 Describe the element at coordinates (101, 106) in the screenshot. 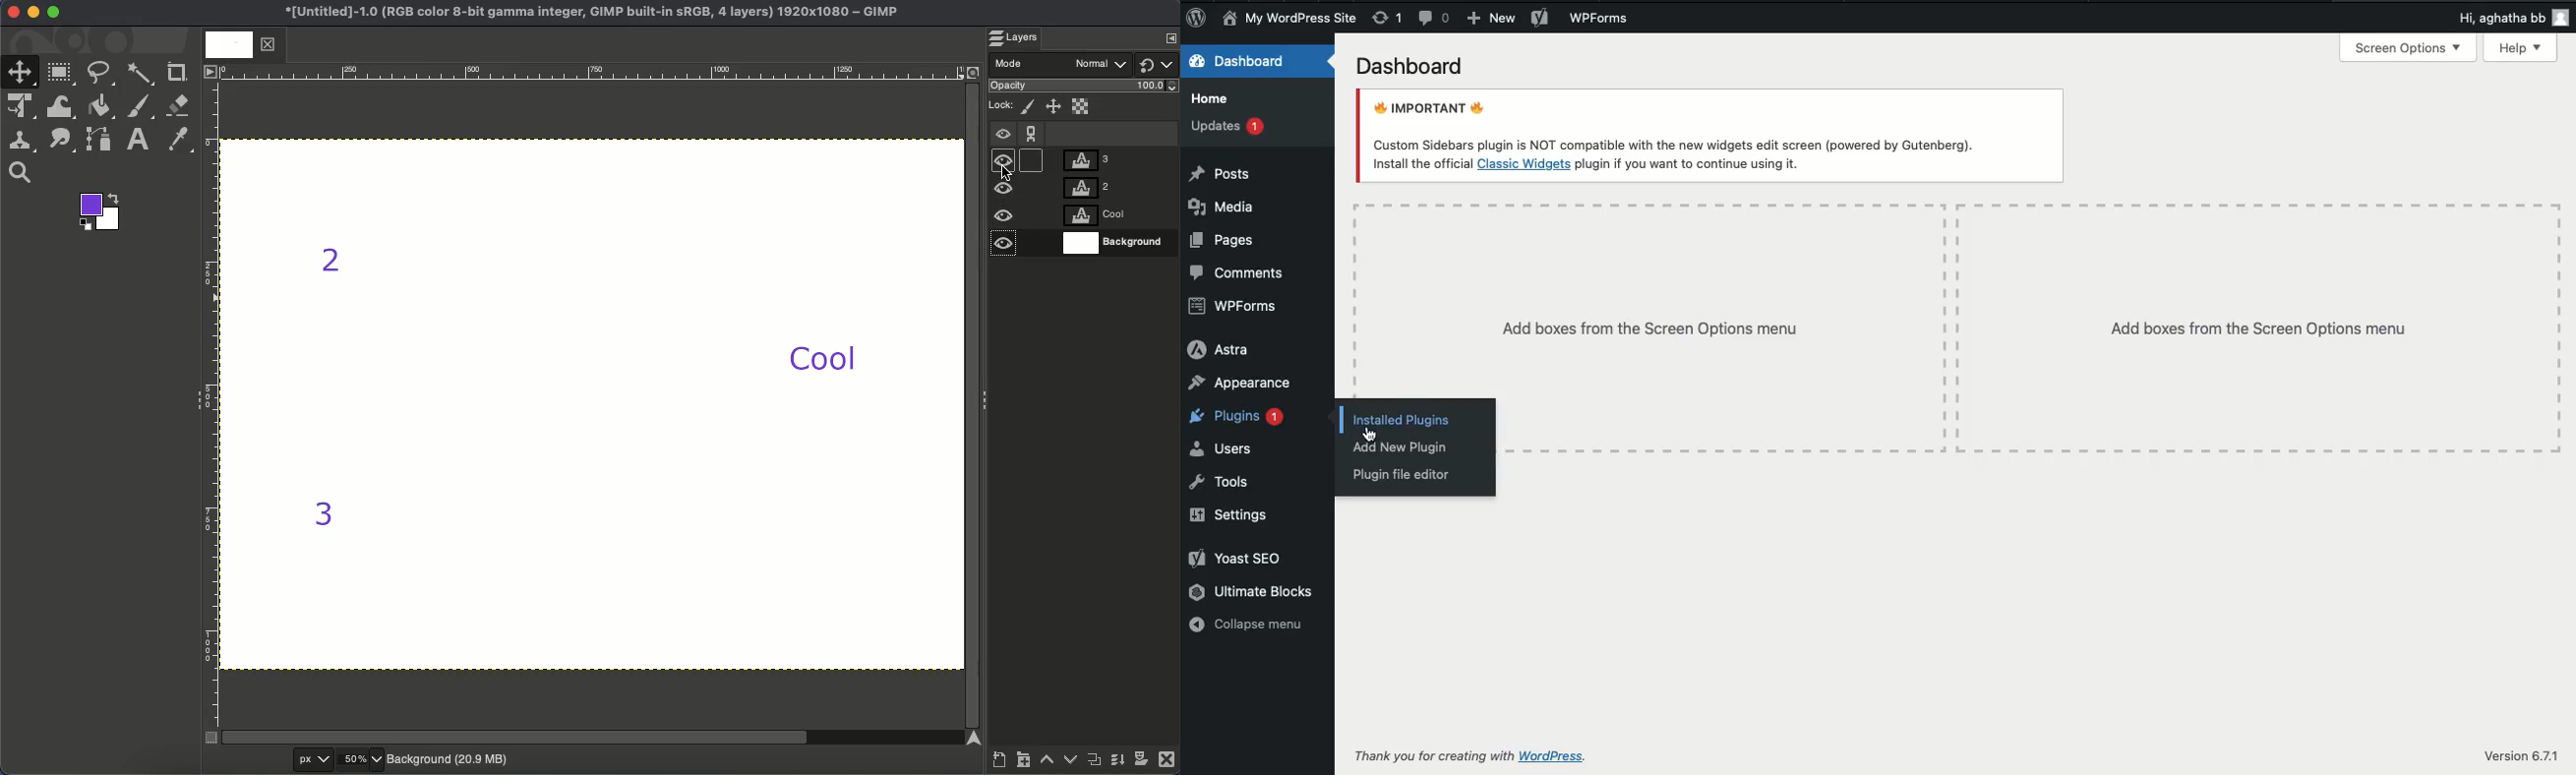

I see `Fill` at that location.